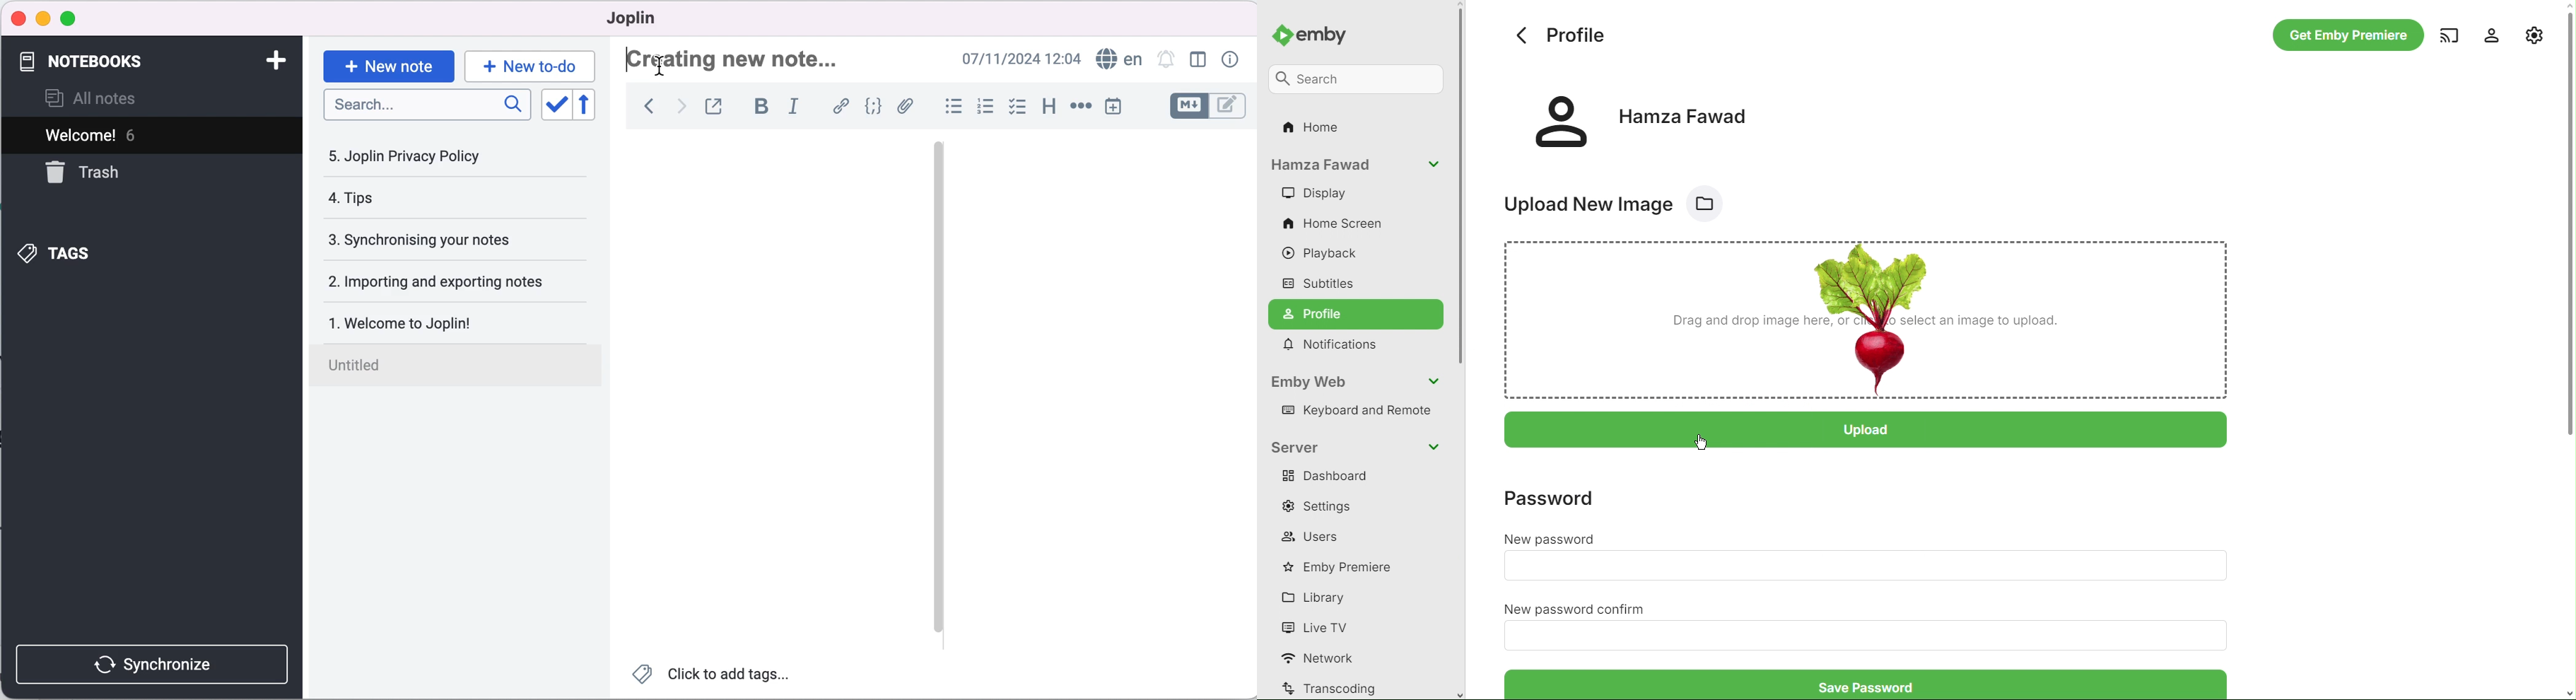 Image resolution: width=2576 pixels, height=700 pixels. What do you see at coordinates (1359, 77) in the screenshot?
I see `Search` at bounding box center [1359, 77].